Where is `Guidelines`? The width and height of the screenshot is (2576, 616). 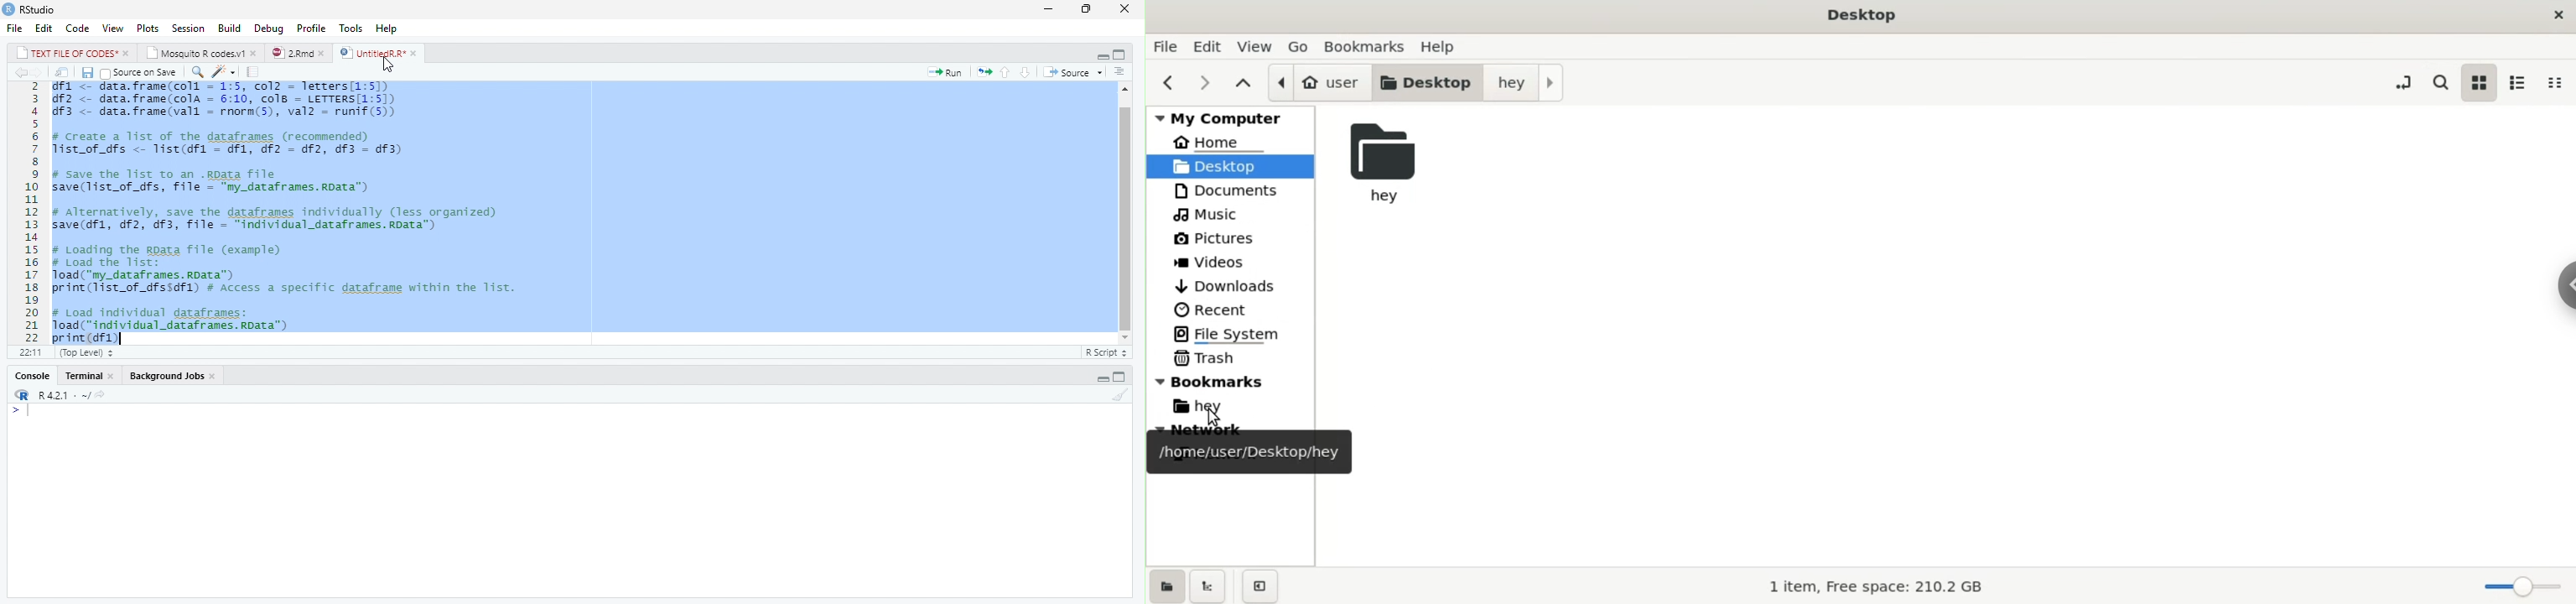 Guidelines is located at coordinates (254, 72).